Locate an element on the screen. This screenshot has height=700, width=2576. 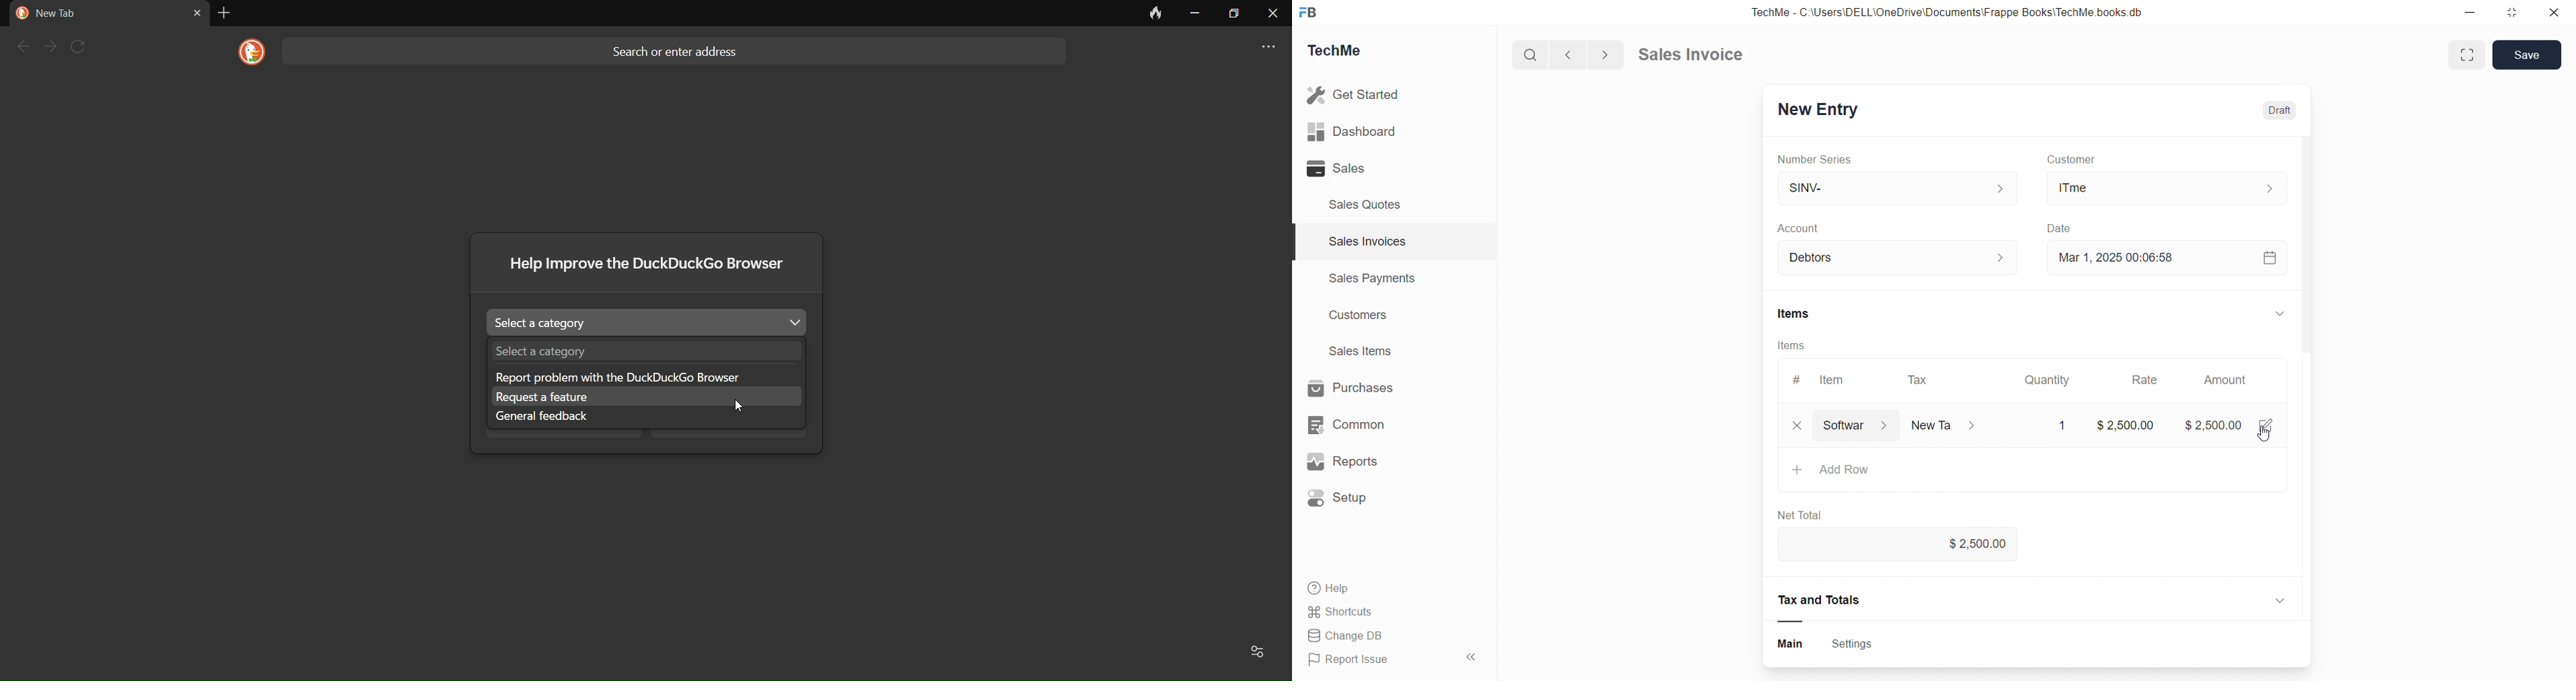
Draft is located at coordinates (2285, 112).